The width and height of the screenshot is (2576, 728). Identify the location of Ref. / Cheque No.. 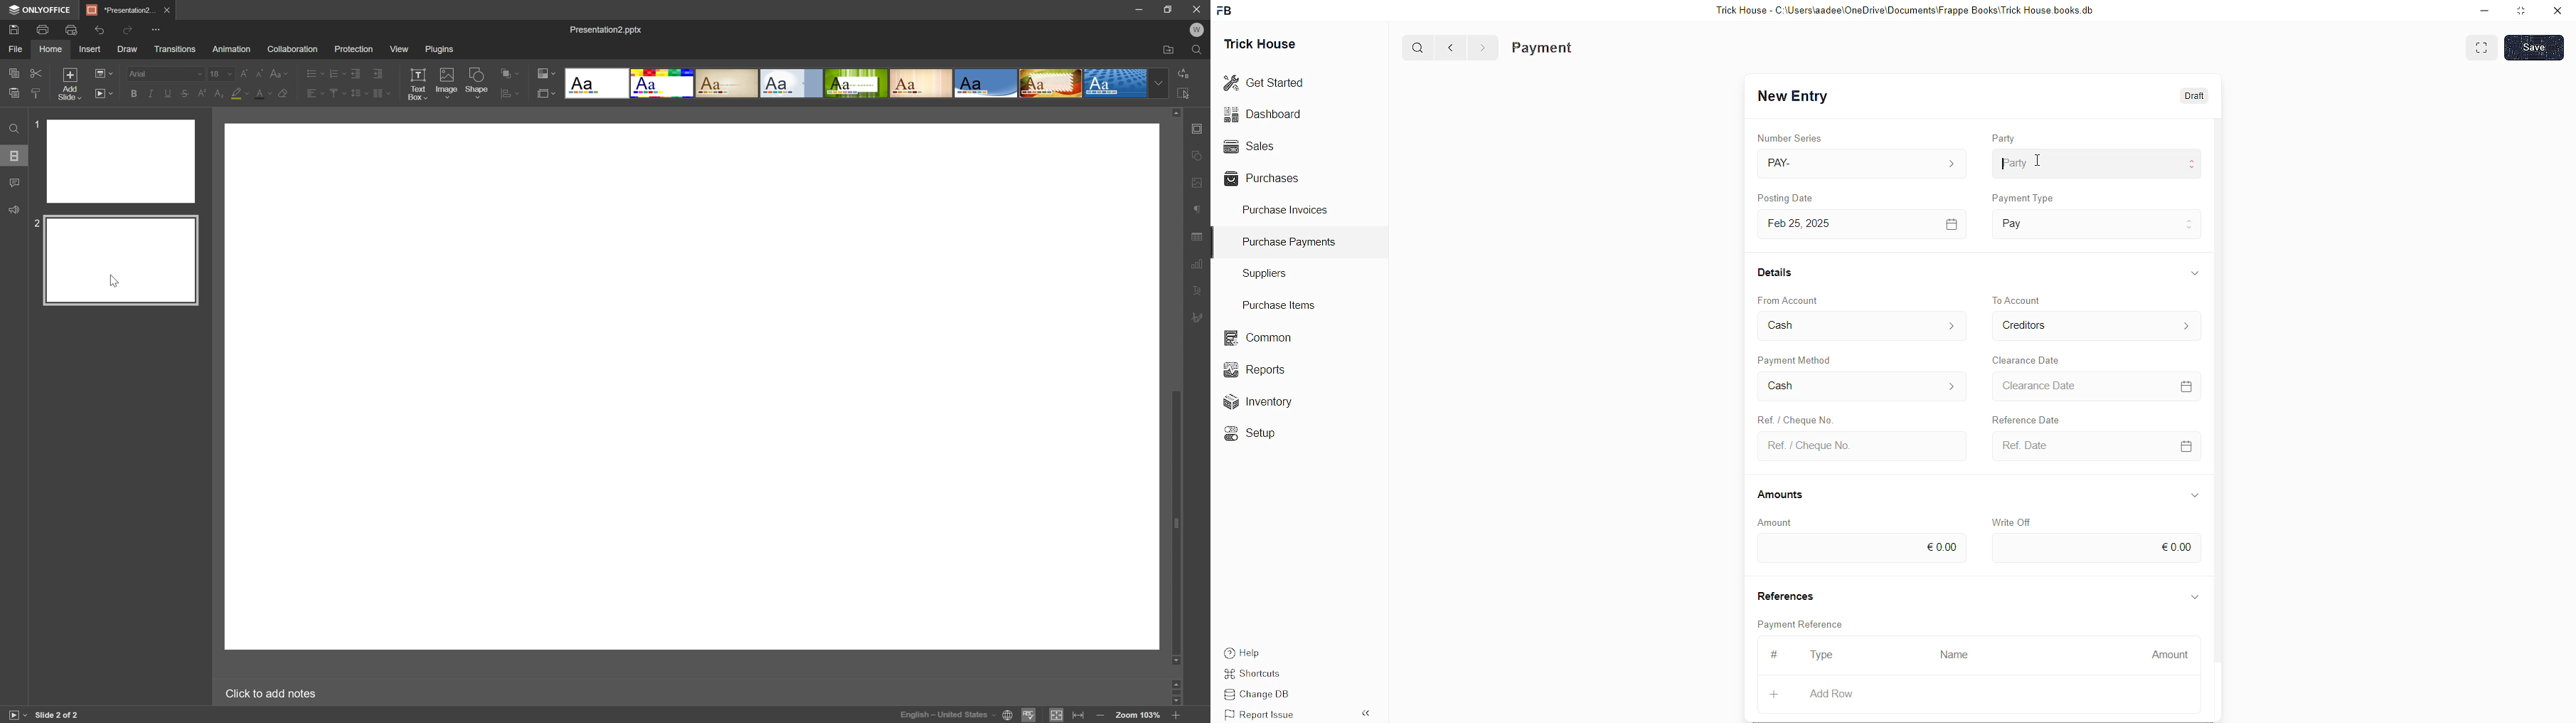
(1809, 445).